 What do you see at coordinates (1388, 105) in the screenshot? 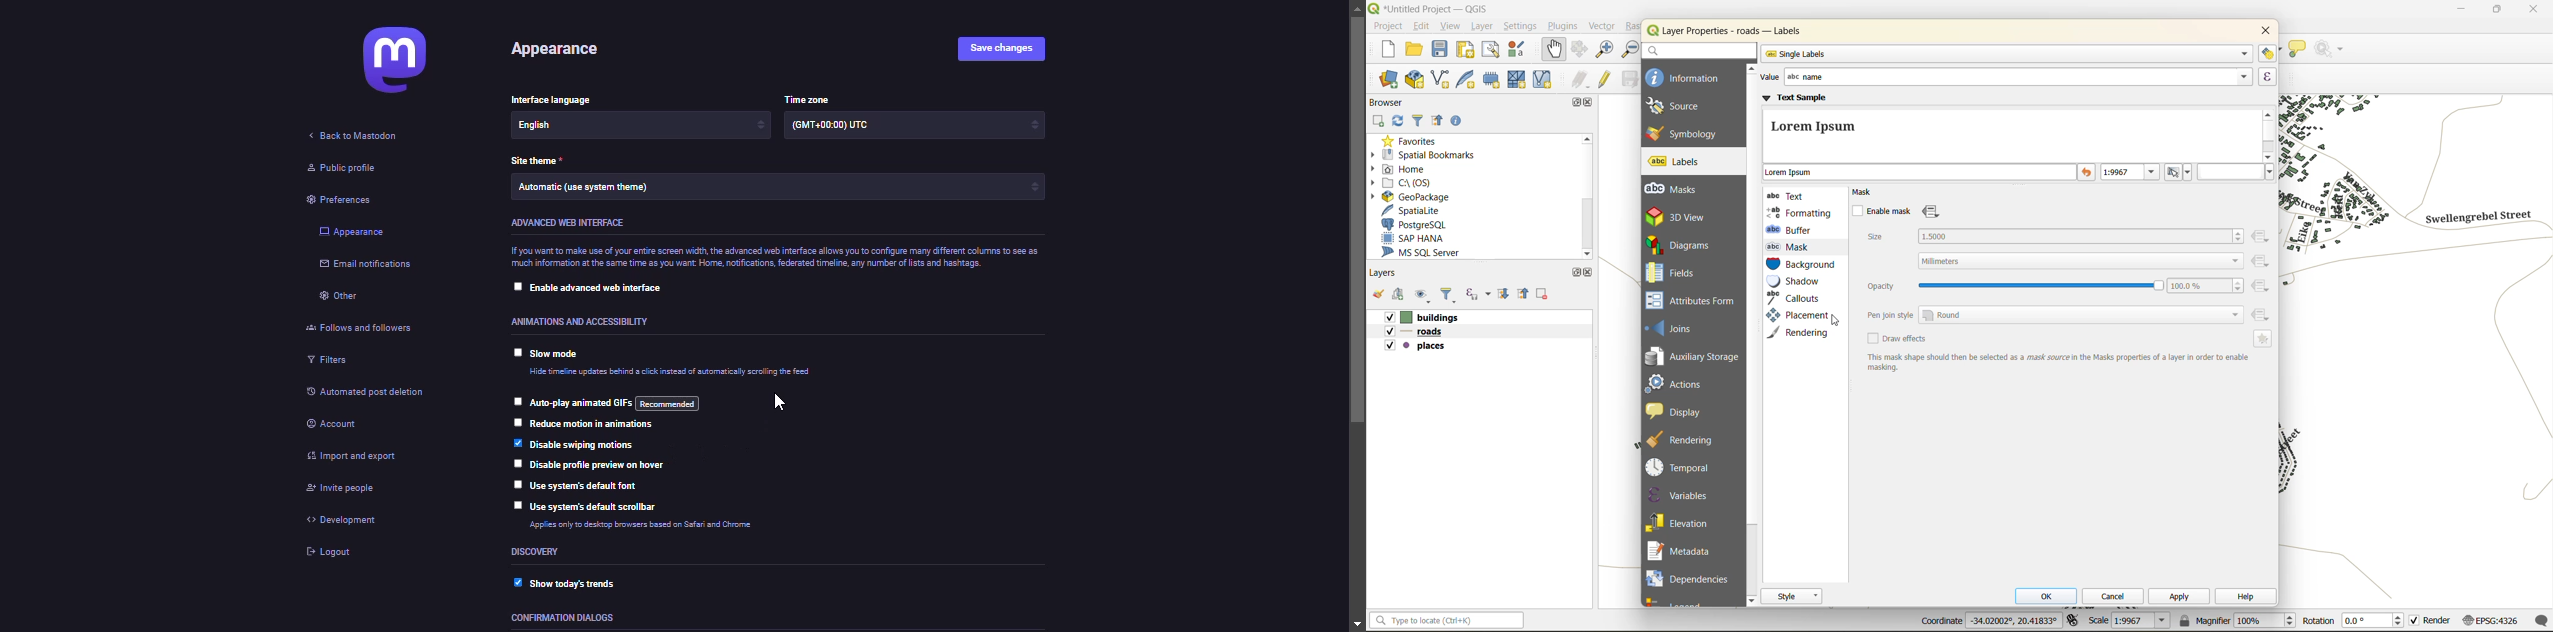
I see `browser` at bounding box center [1388, 105].